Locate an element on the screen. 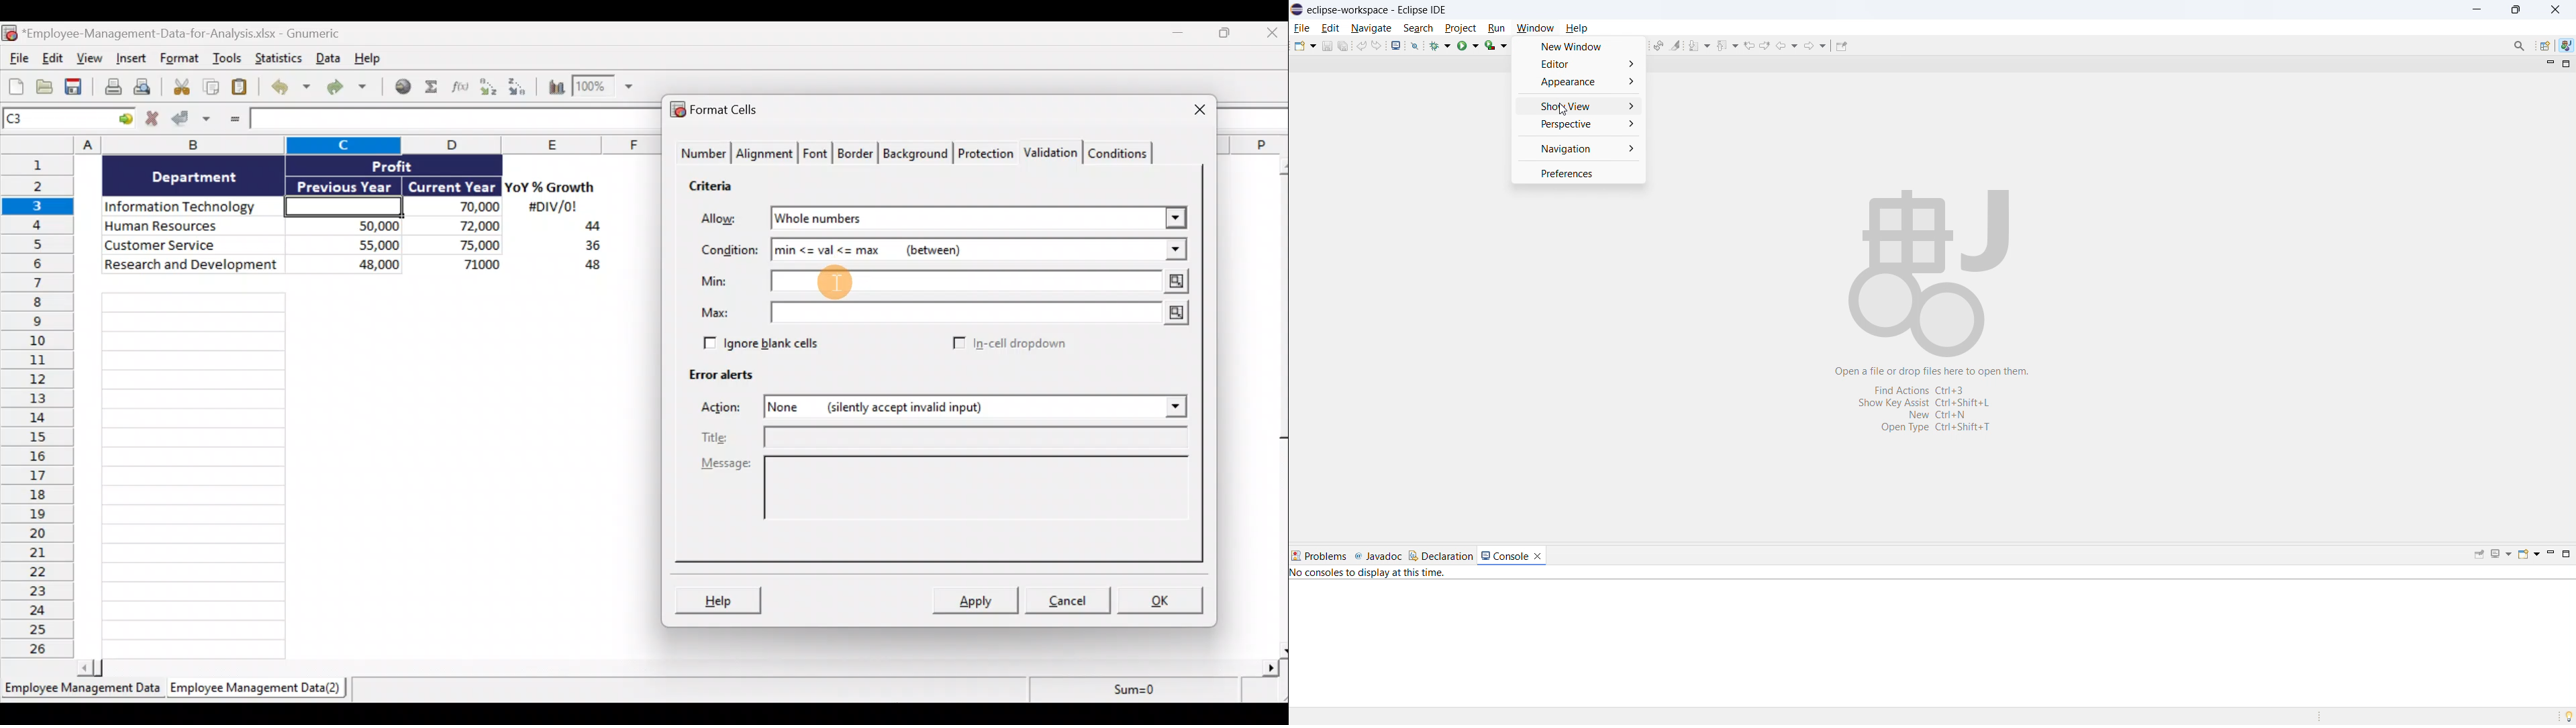 Image resolution: width=2576 pixels, height=728 pixels. Cell name C1 is located at coordinates (56, 120).